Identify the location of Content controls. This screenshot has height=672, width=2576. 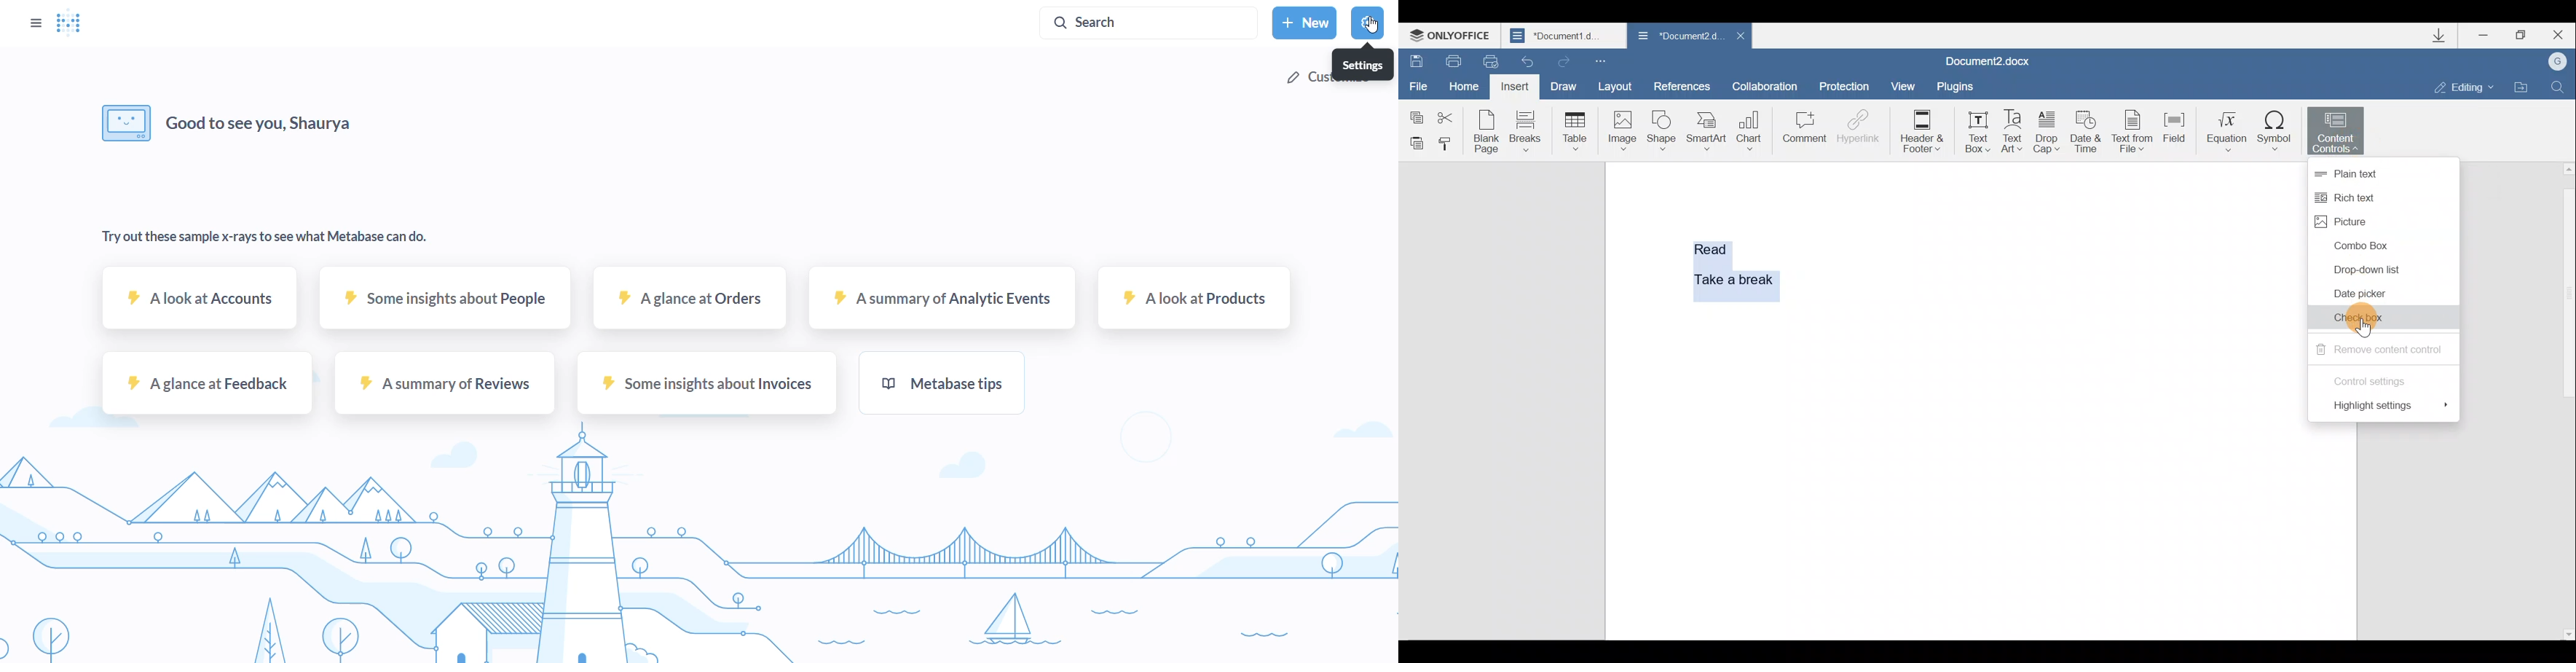
(2340, 131).